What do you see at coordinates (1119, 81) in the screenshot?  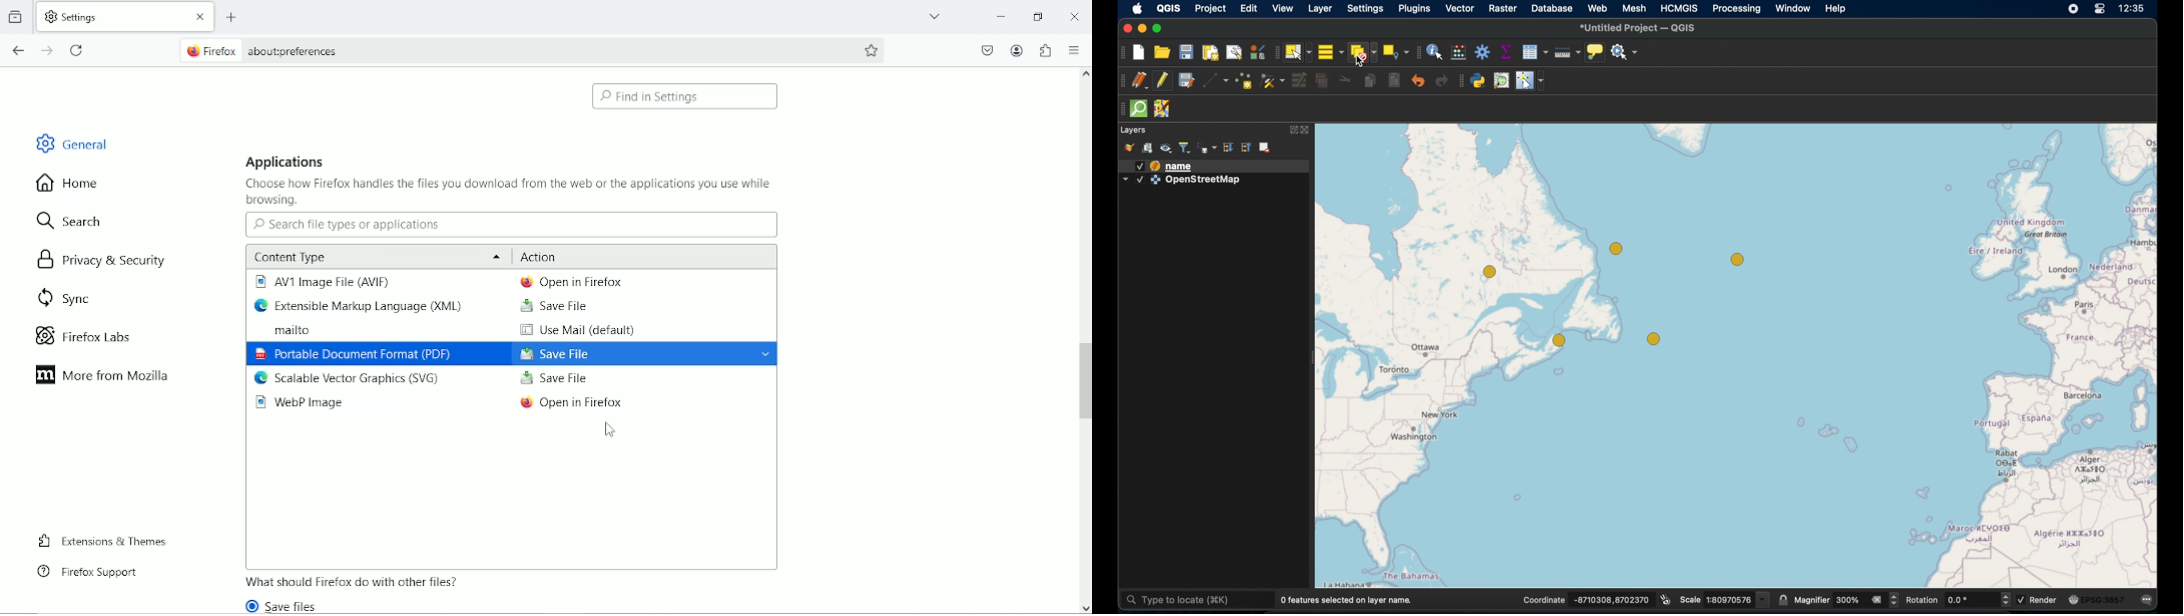 I see `drag handle` at bounding box center [1119, 81].